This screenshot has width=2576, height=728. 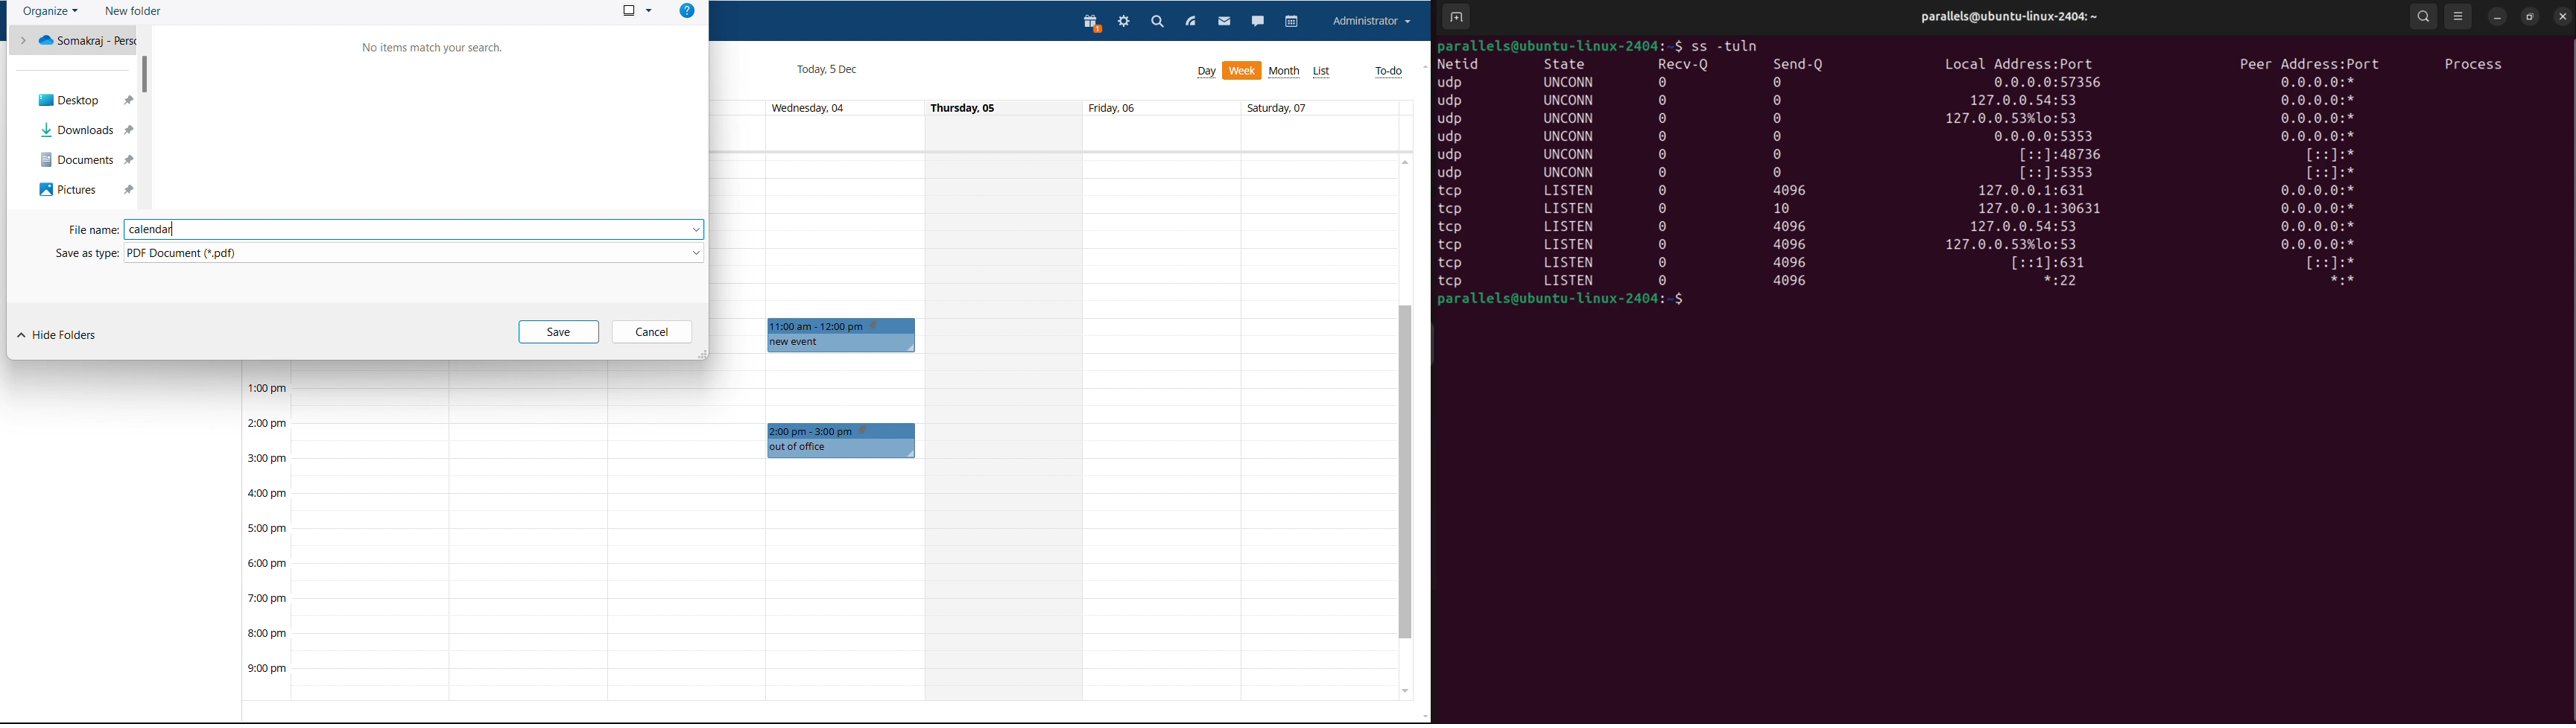 I want to click on month view, so click(x=1285, y=72).